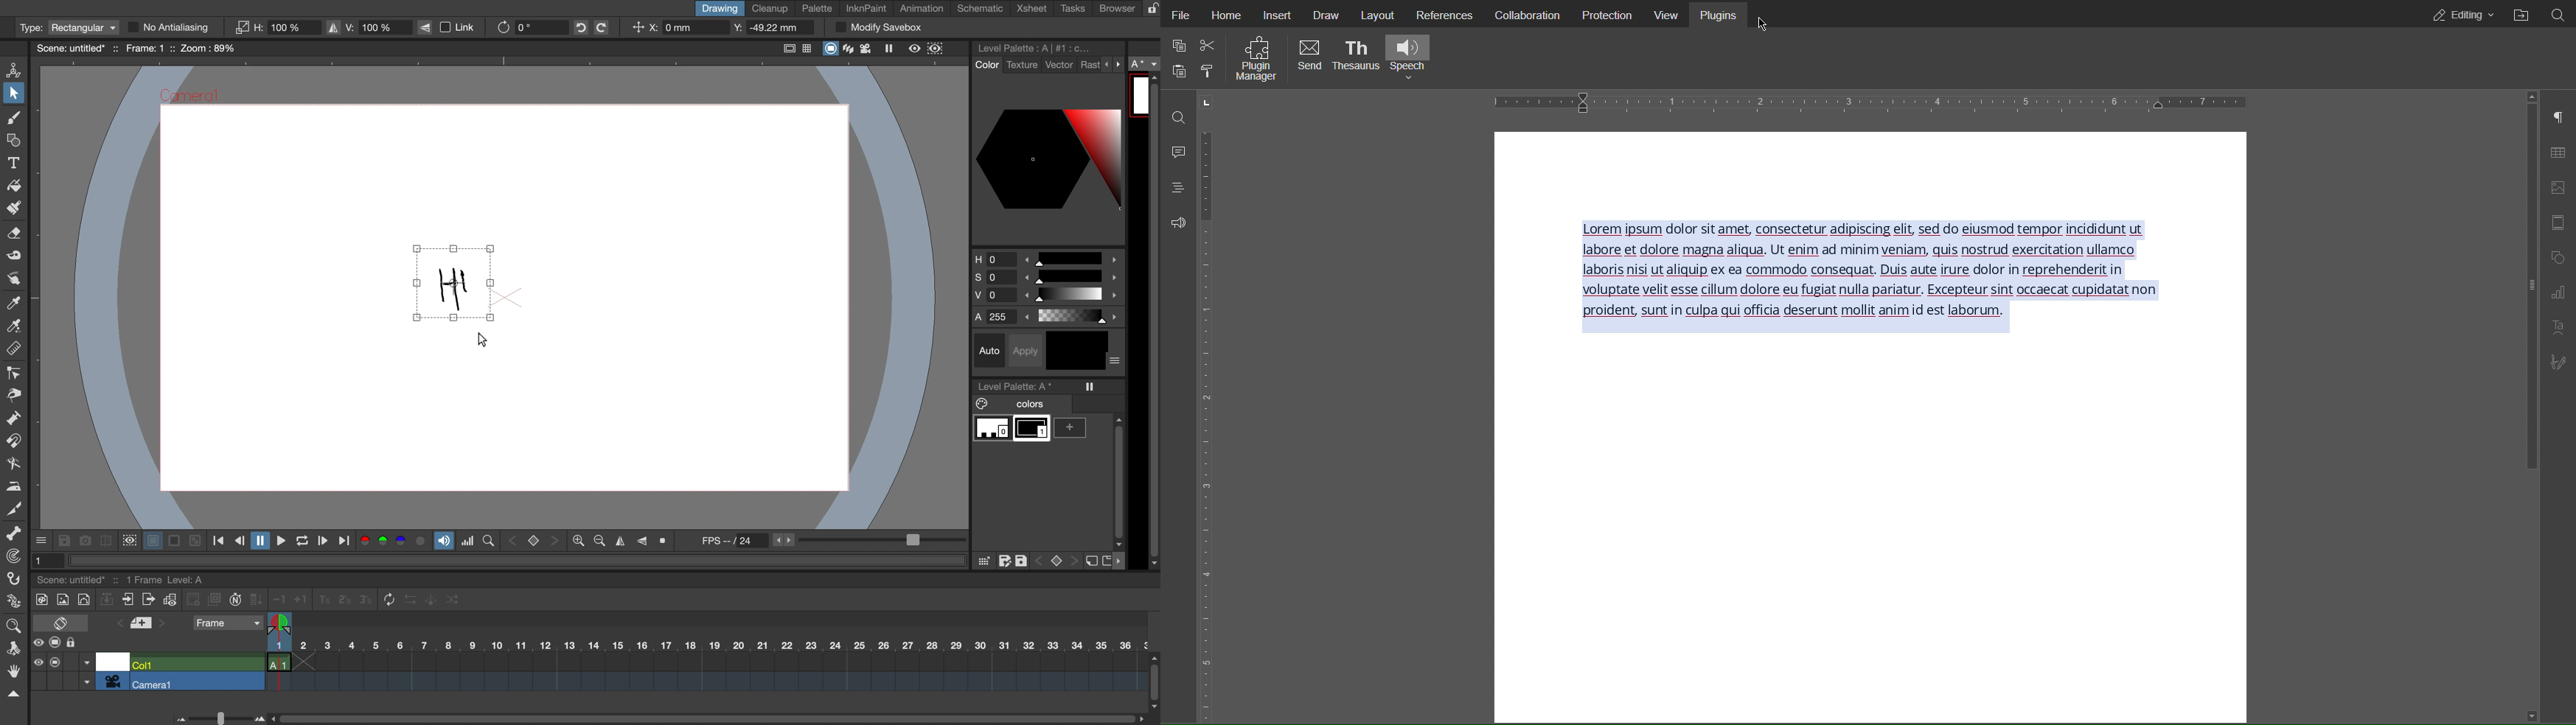 Image resolution: width=2576 pixels, height=728 pixels. What do you see at coordinates (113, 681) in the screenshot?
I see `camera` at bounding box center [113, 681].